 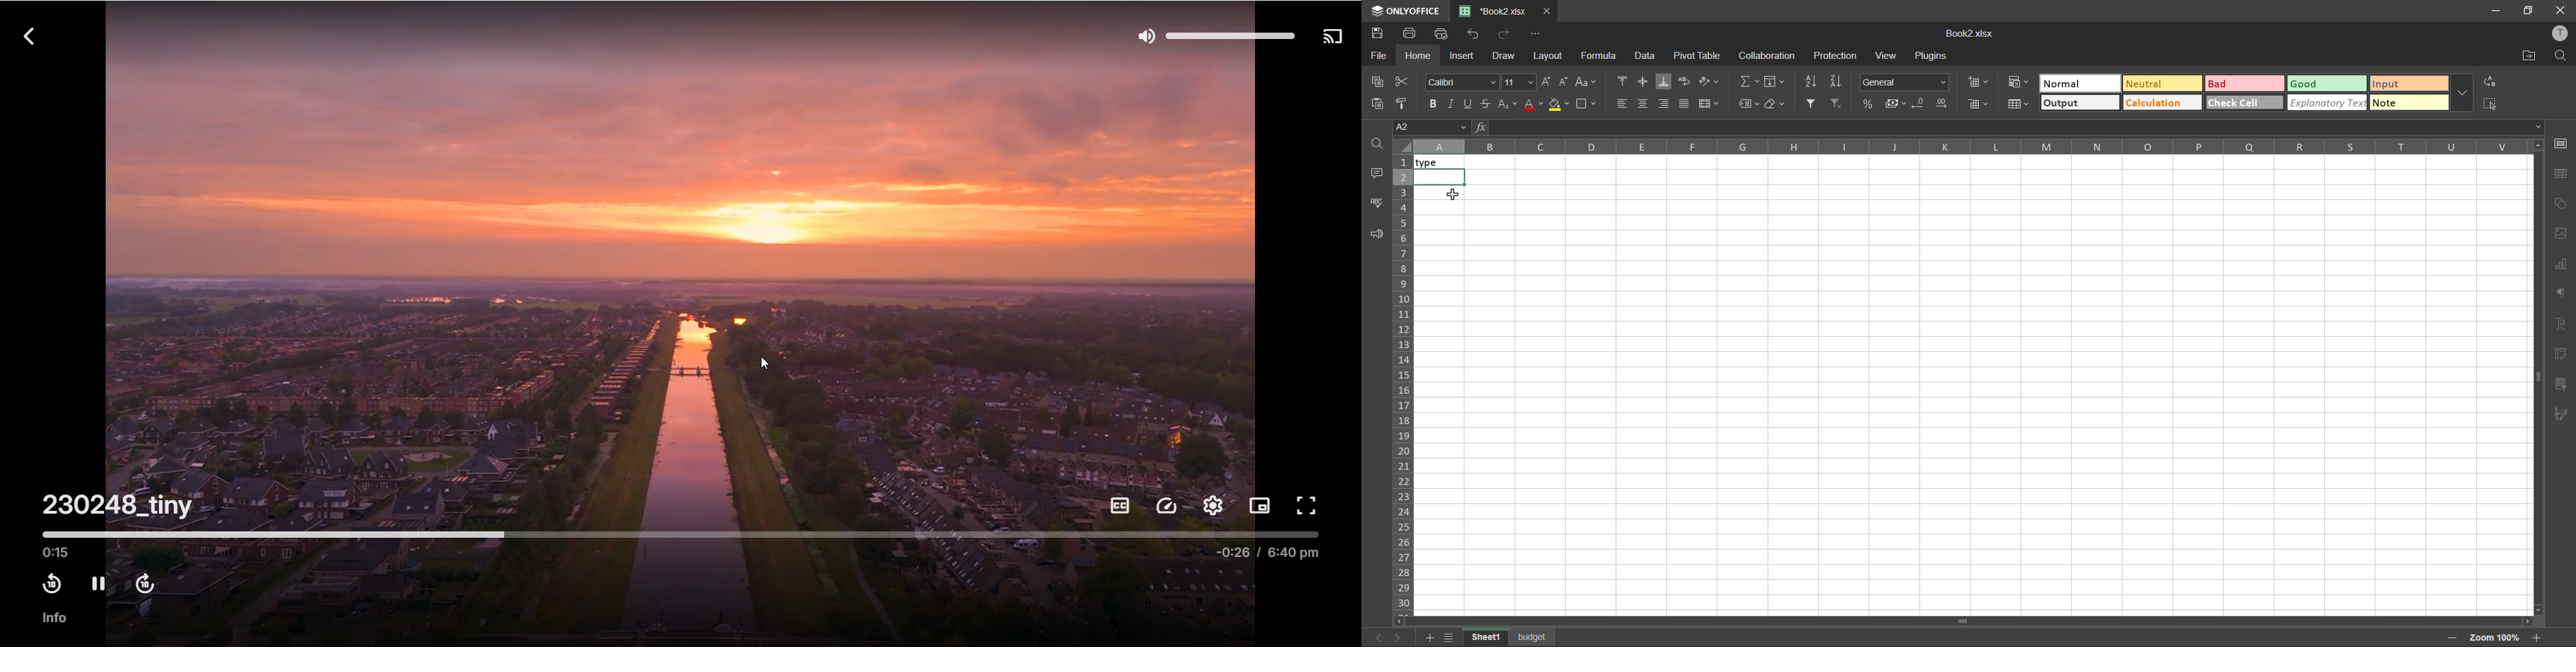 What do you see at coordinates (1400, 82) in the screenshot?
I see `cut` at bounding box center [1400, 82].